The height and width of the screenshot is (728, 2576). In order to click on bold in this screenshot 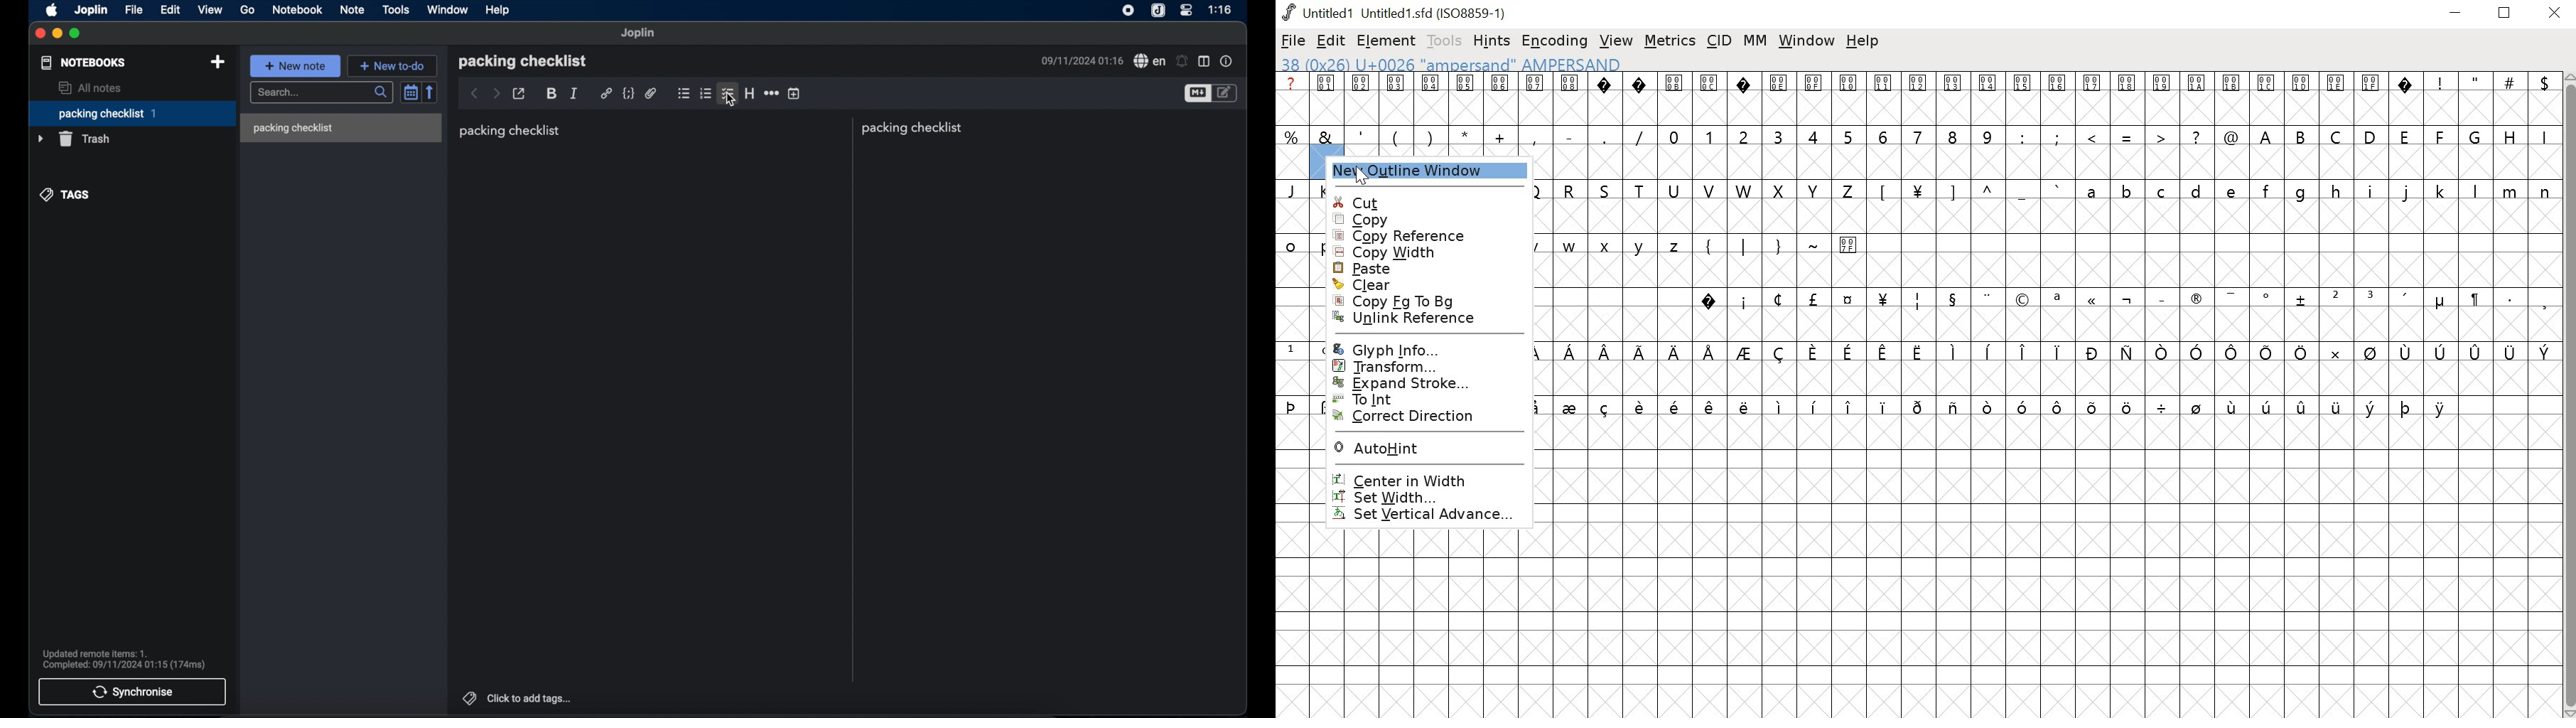, I will do `click(552, 94)`.